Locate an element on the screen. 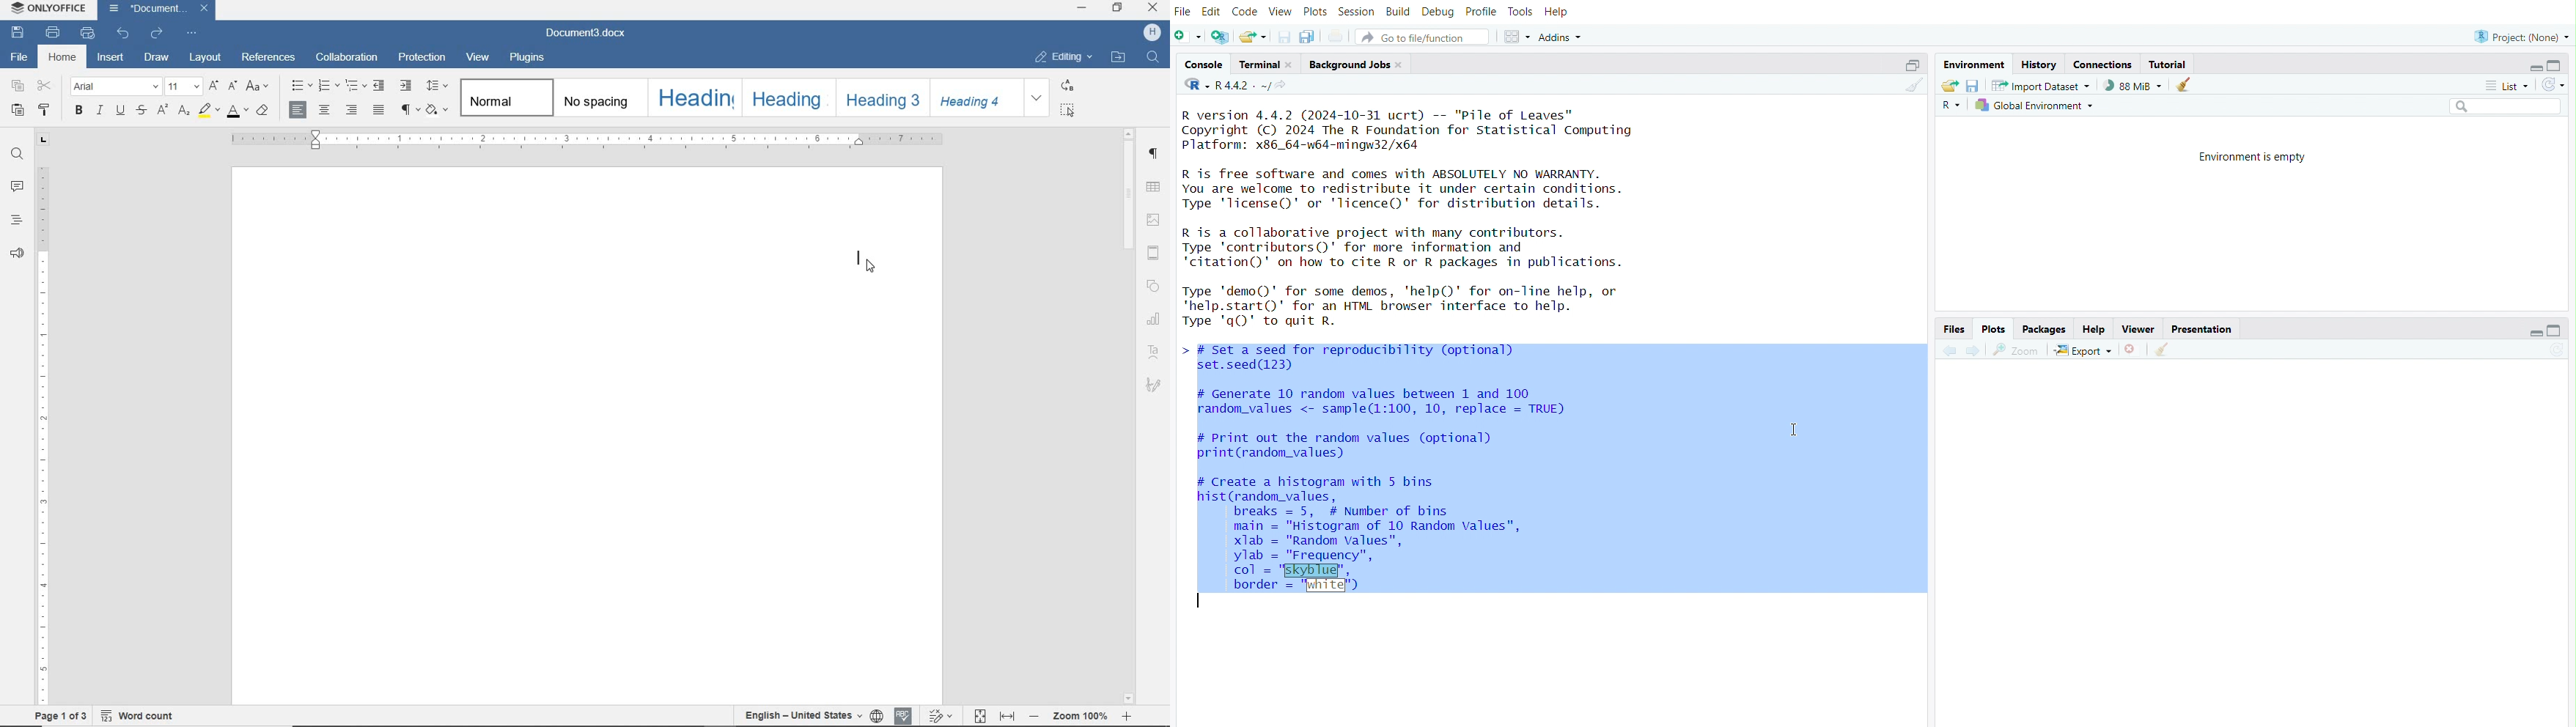  save workspace as is located at coordinates (1973, 86).